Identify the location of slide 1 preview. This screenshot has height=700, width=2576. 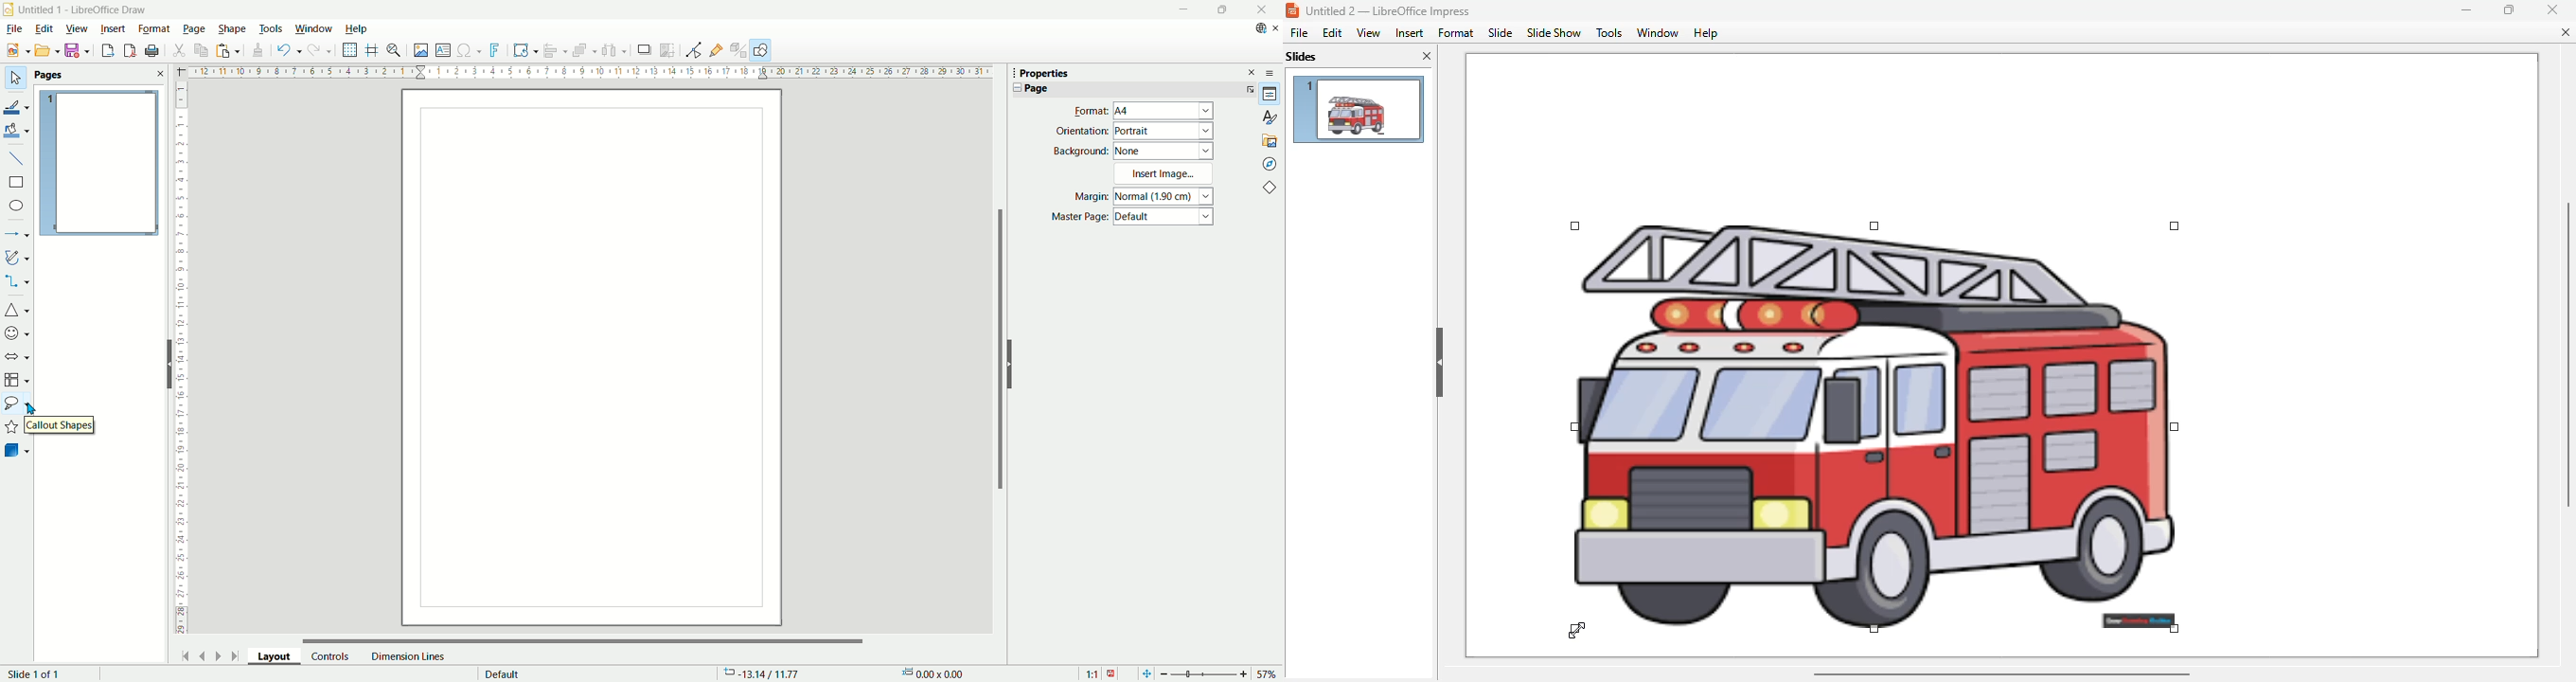
(1358, 109).